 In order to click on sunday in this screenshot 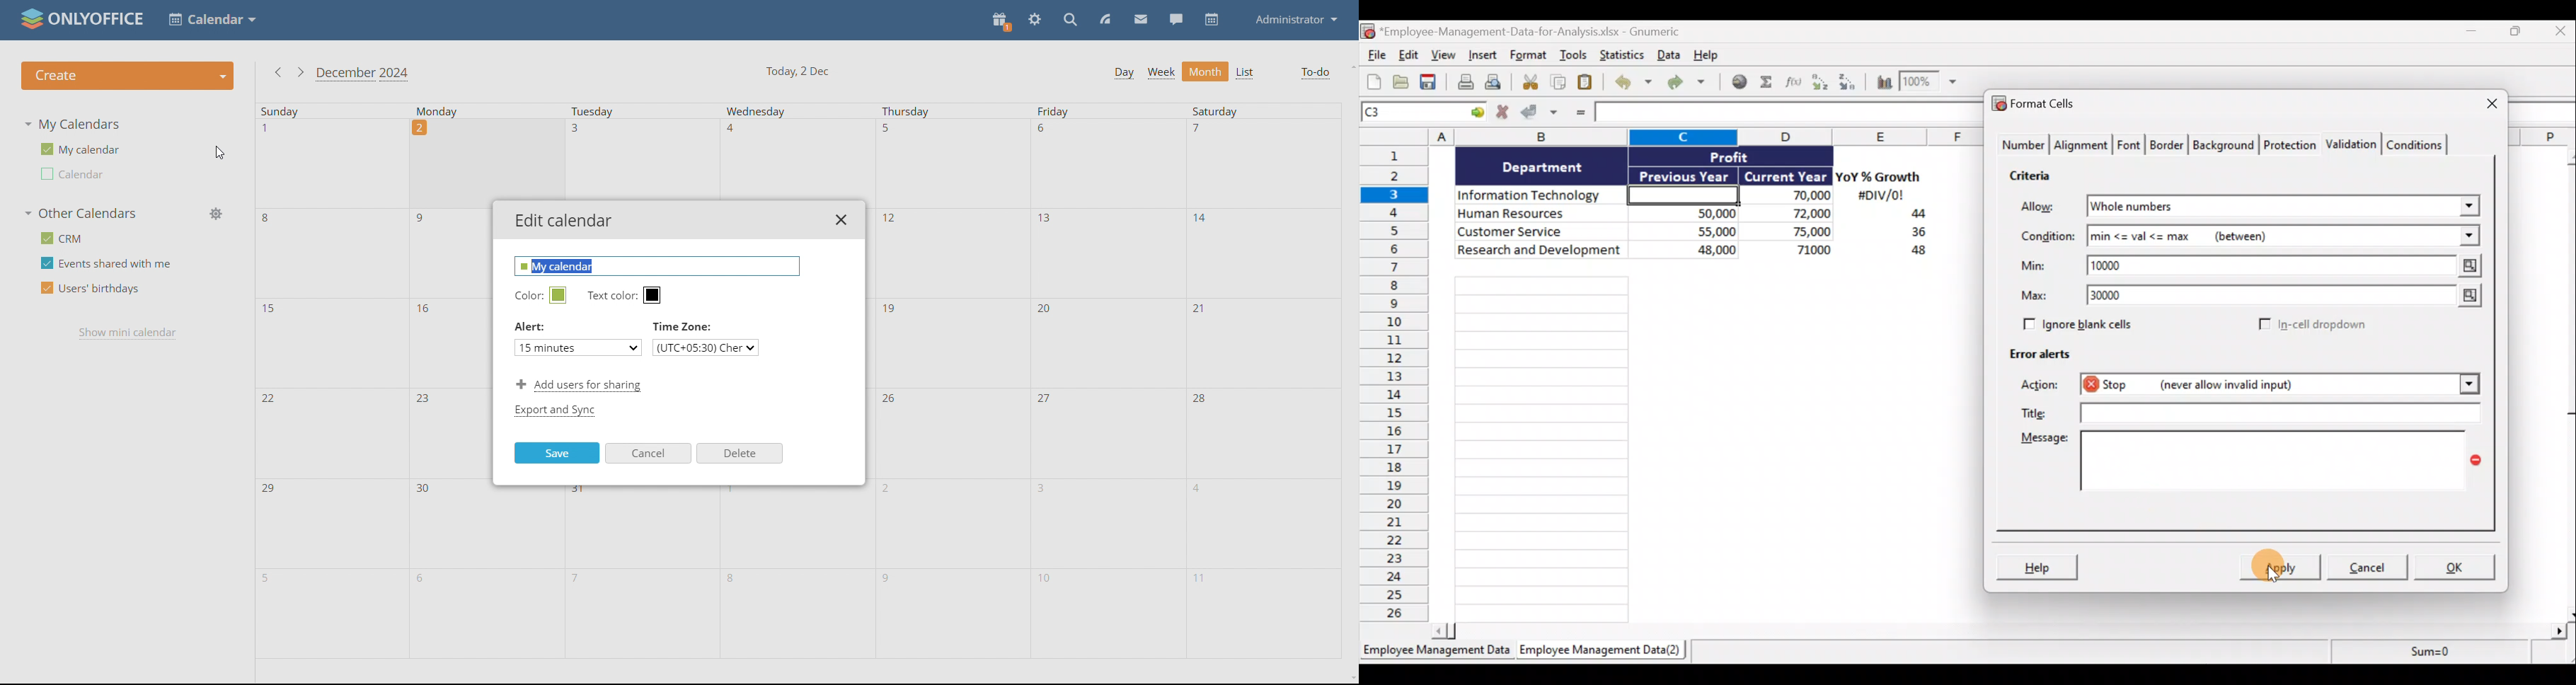, I will do `click(318, 111)`.